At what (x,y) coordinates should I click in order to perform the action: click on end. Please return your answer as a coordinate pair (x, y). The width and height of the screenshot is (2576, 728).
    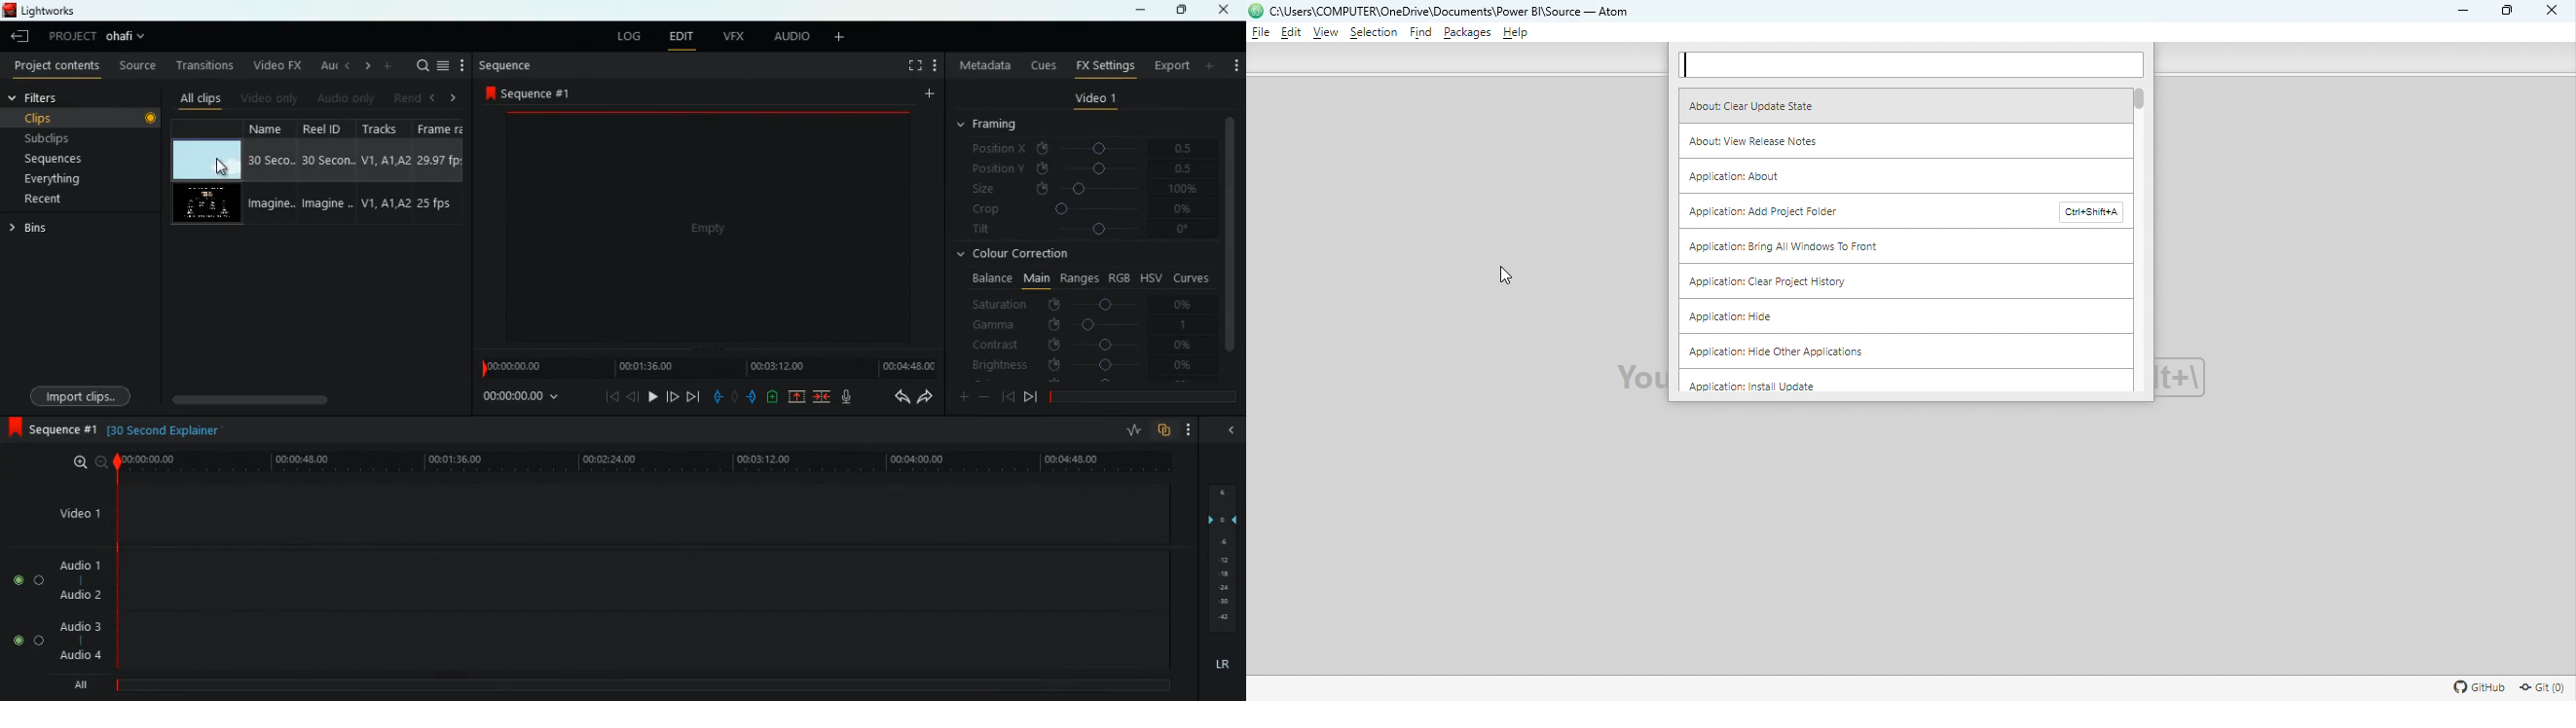
    Looking at the image, I should click on (693, 395).